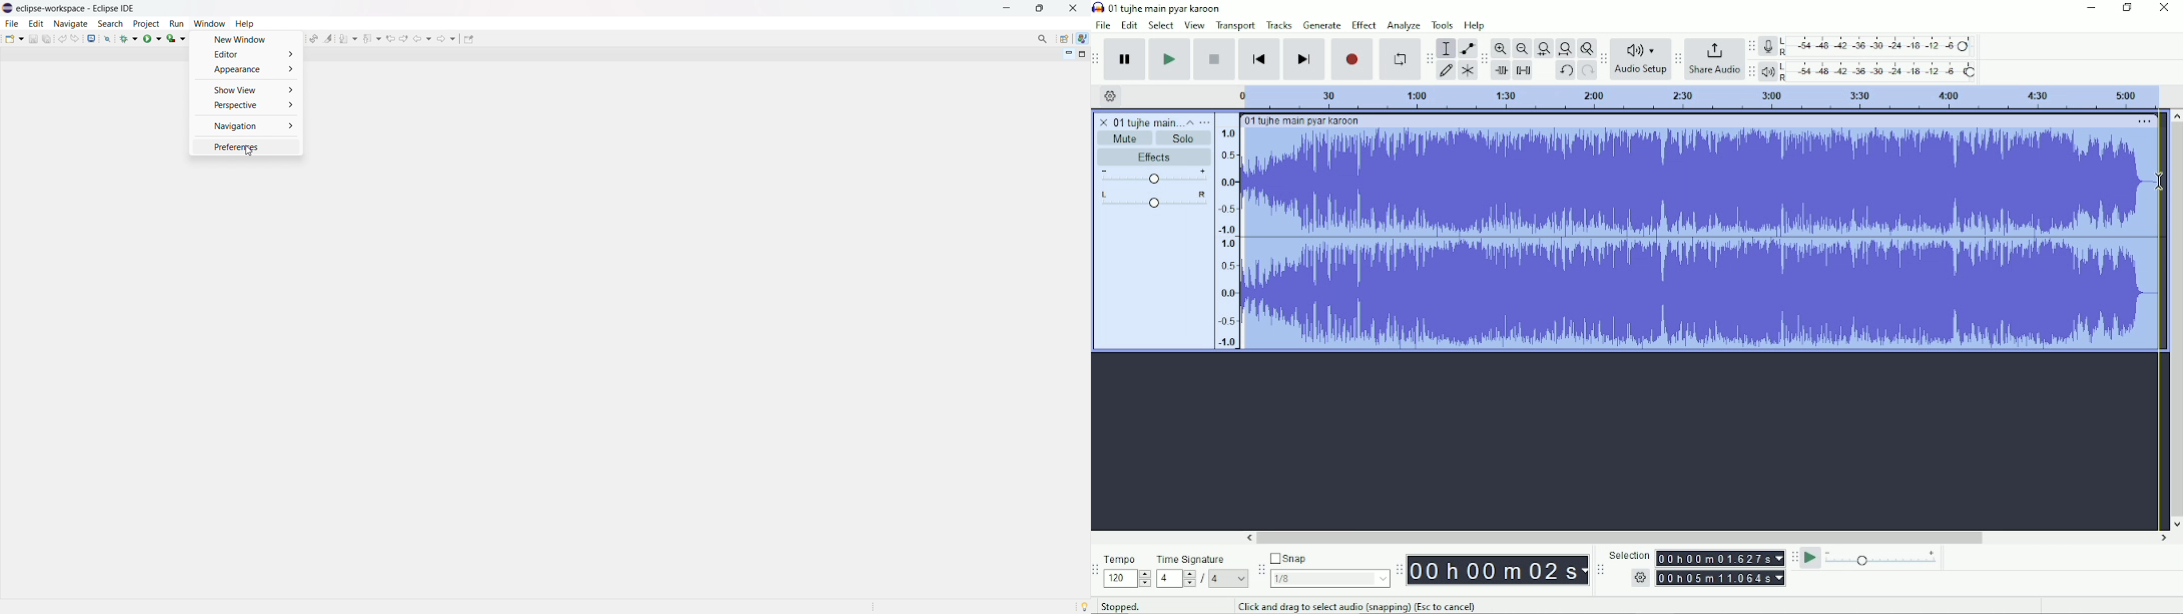 The image size is (2184, 616). What do you see at coordinates (2176, 319) in the screenshot?
I see `Vertical scrollbar` at bounding box center [2176, 319].